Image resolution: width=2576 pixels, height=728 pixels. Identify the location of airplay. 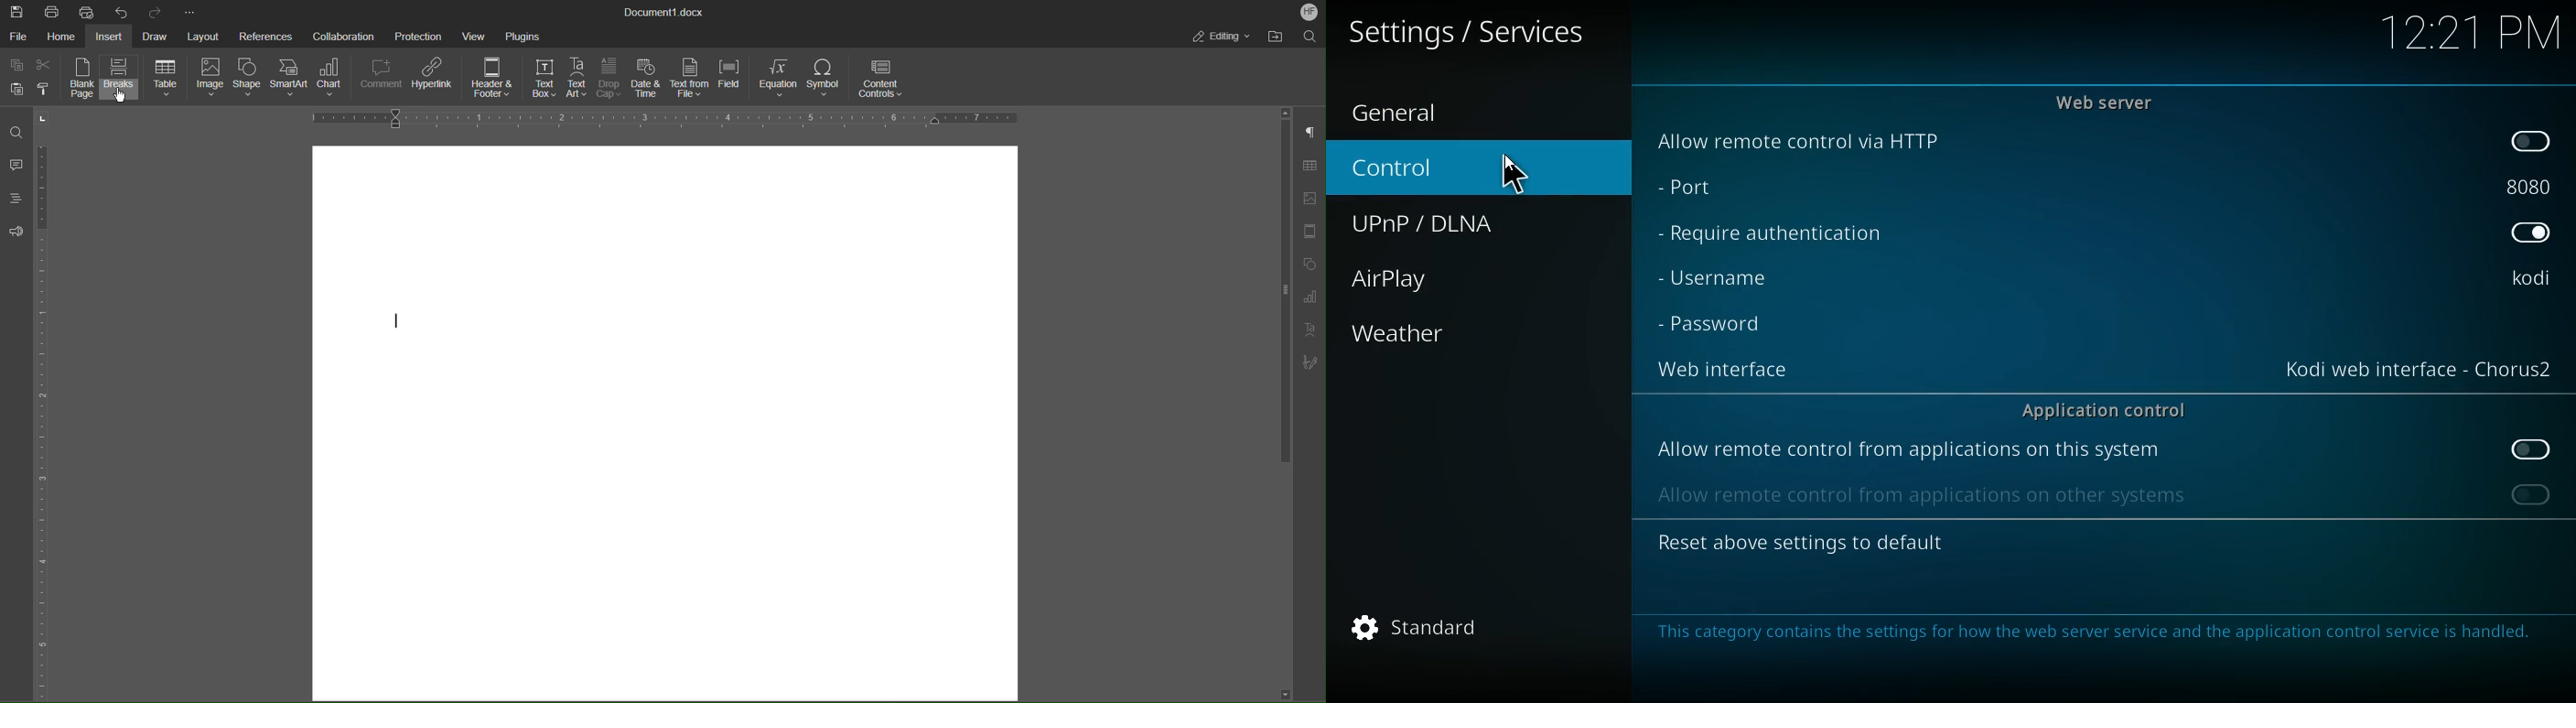
(1481, 284).